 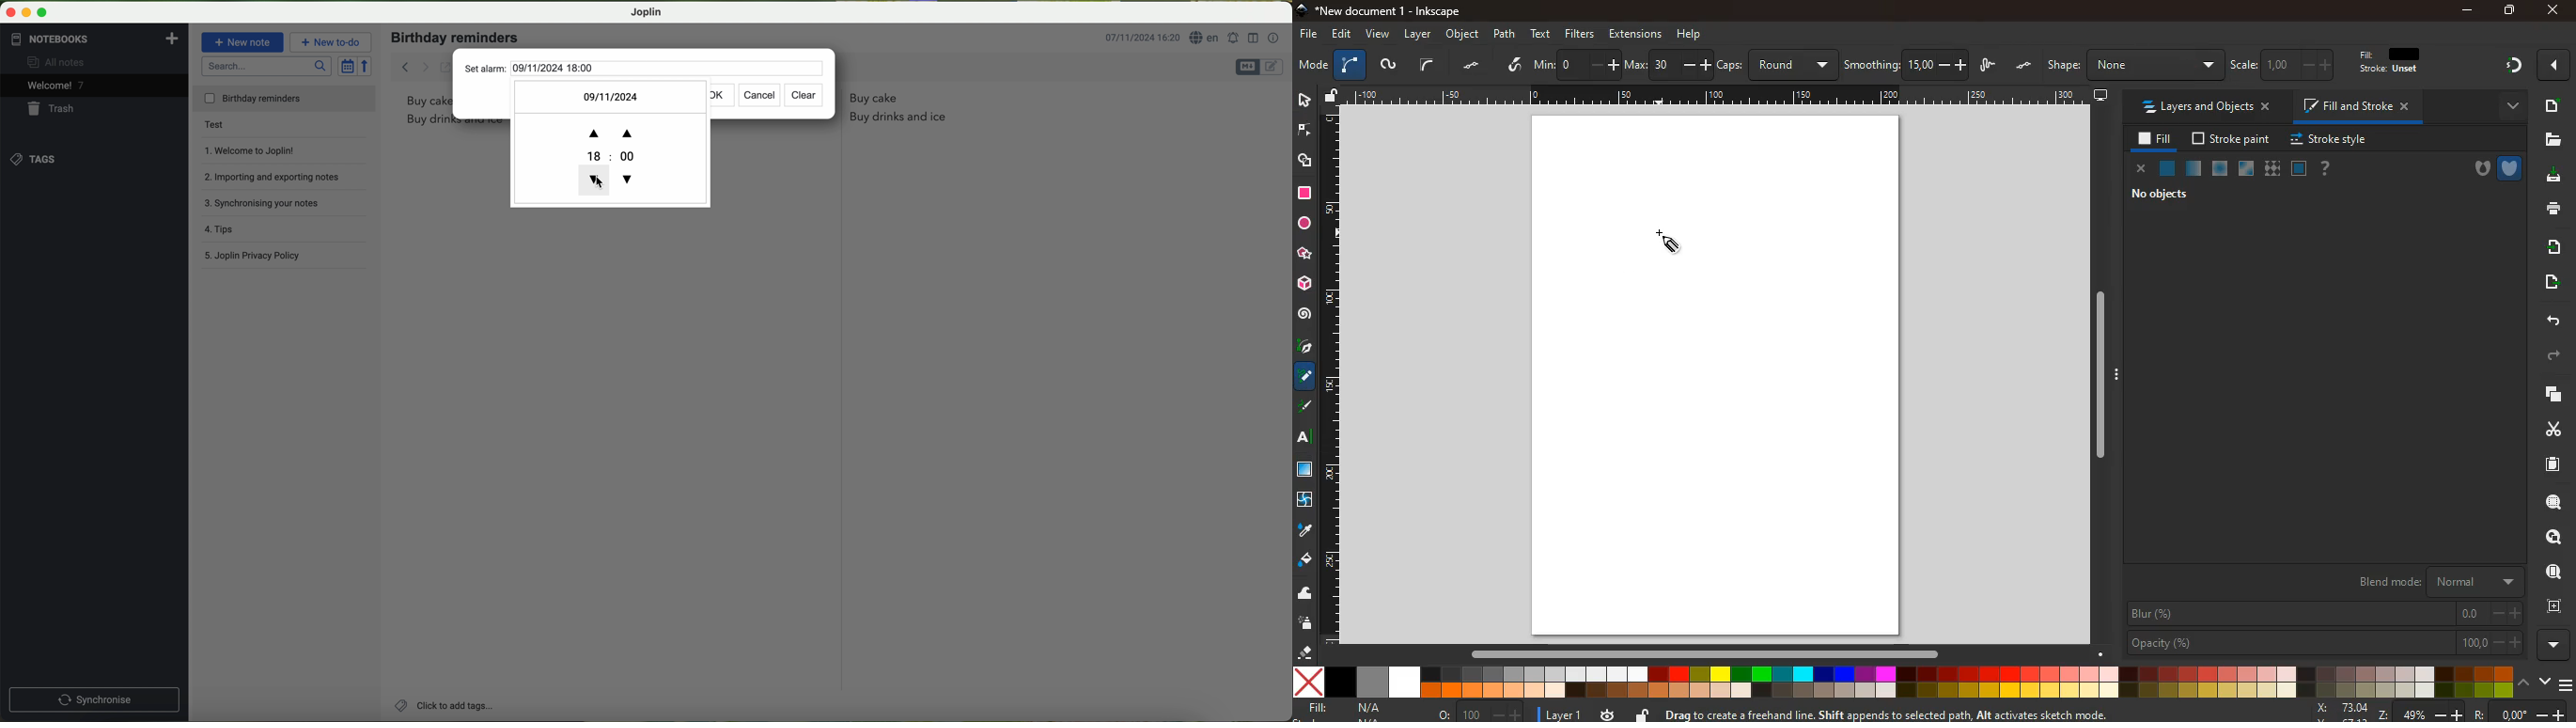 What do you see at coordinates (2096, 375) in the screenshot?
I see `Vertical scroll bar` at bounding box center [2096, 375].